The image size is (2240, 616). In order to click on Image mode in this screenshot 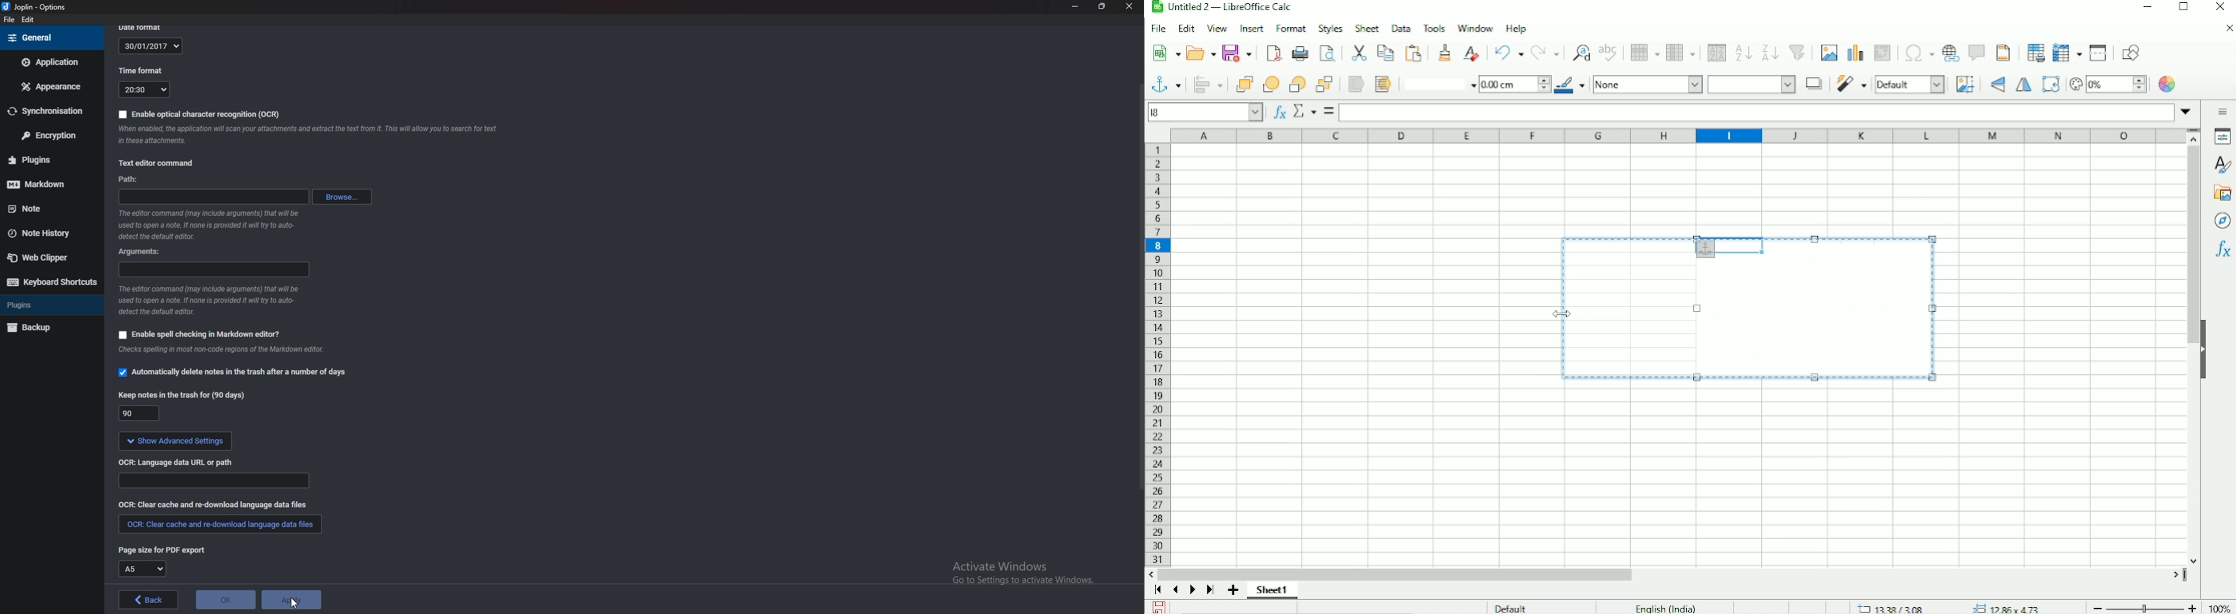, I will do `click(1910, 84)`.